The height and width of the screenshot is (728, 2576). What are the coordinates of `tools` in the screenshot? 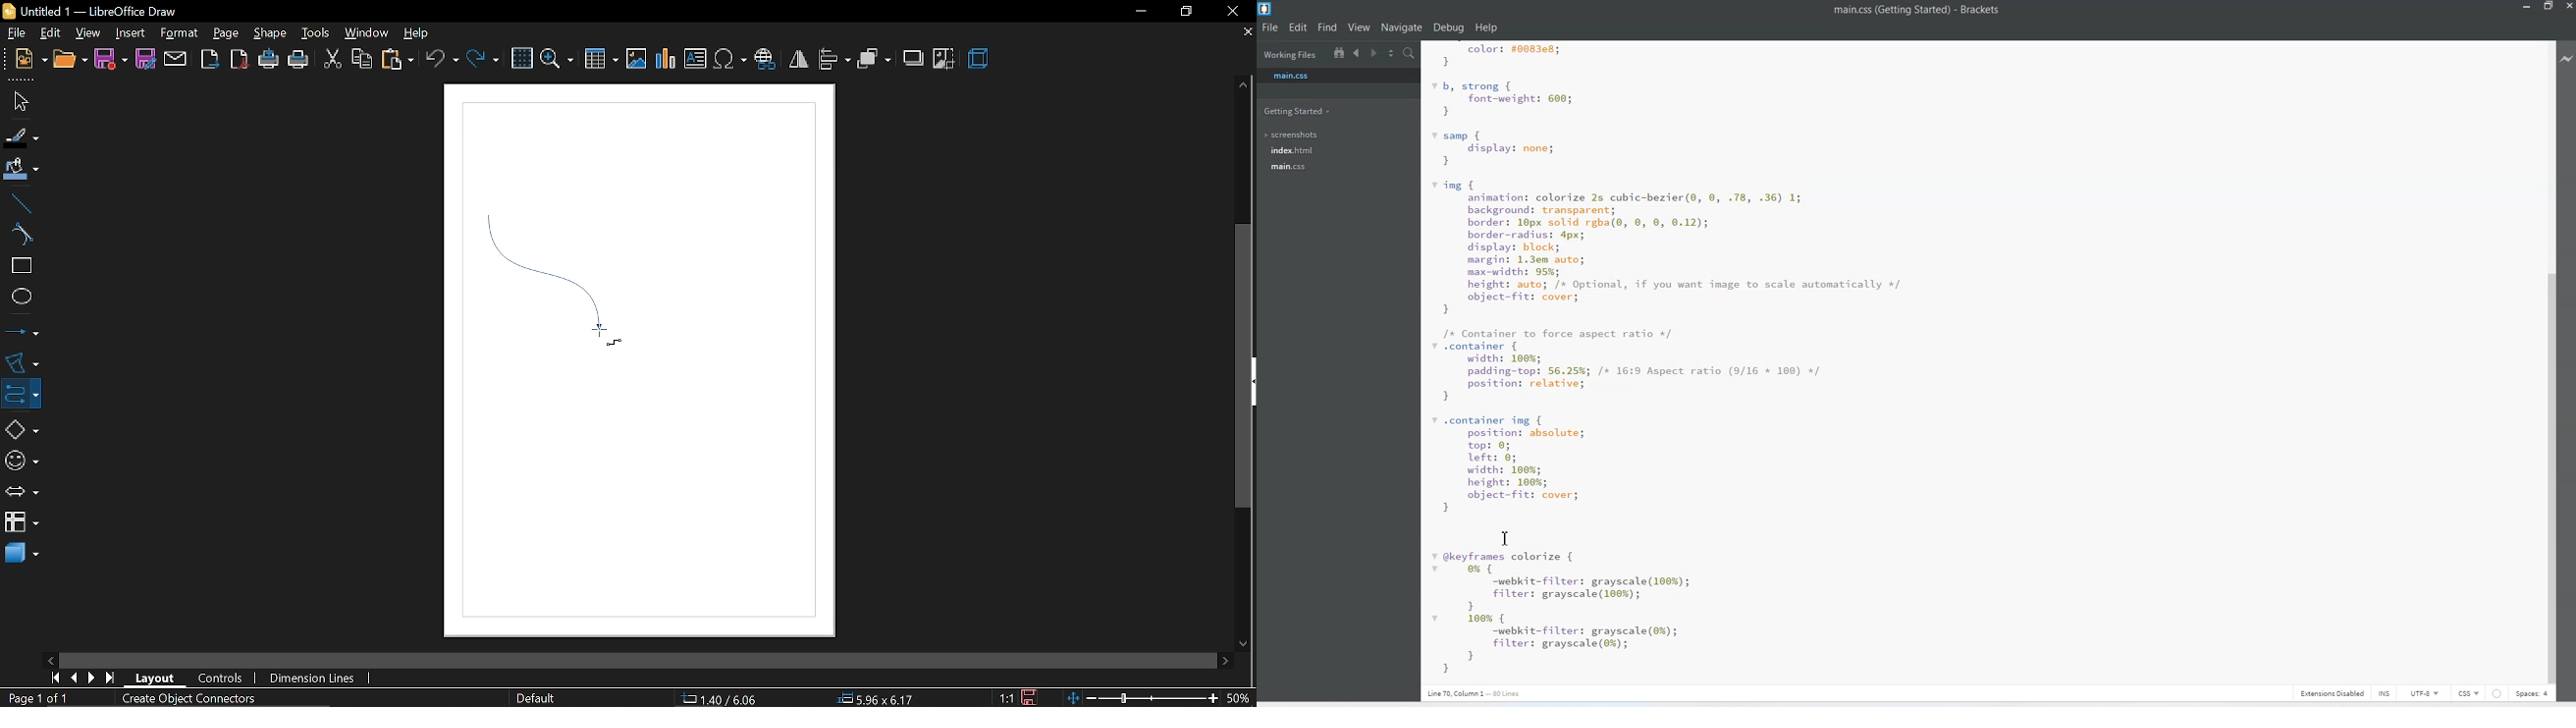 It's located at (313, 32).